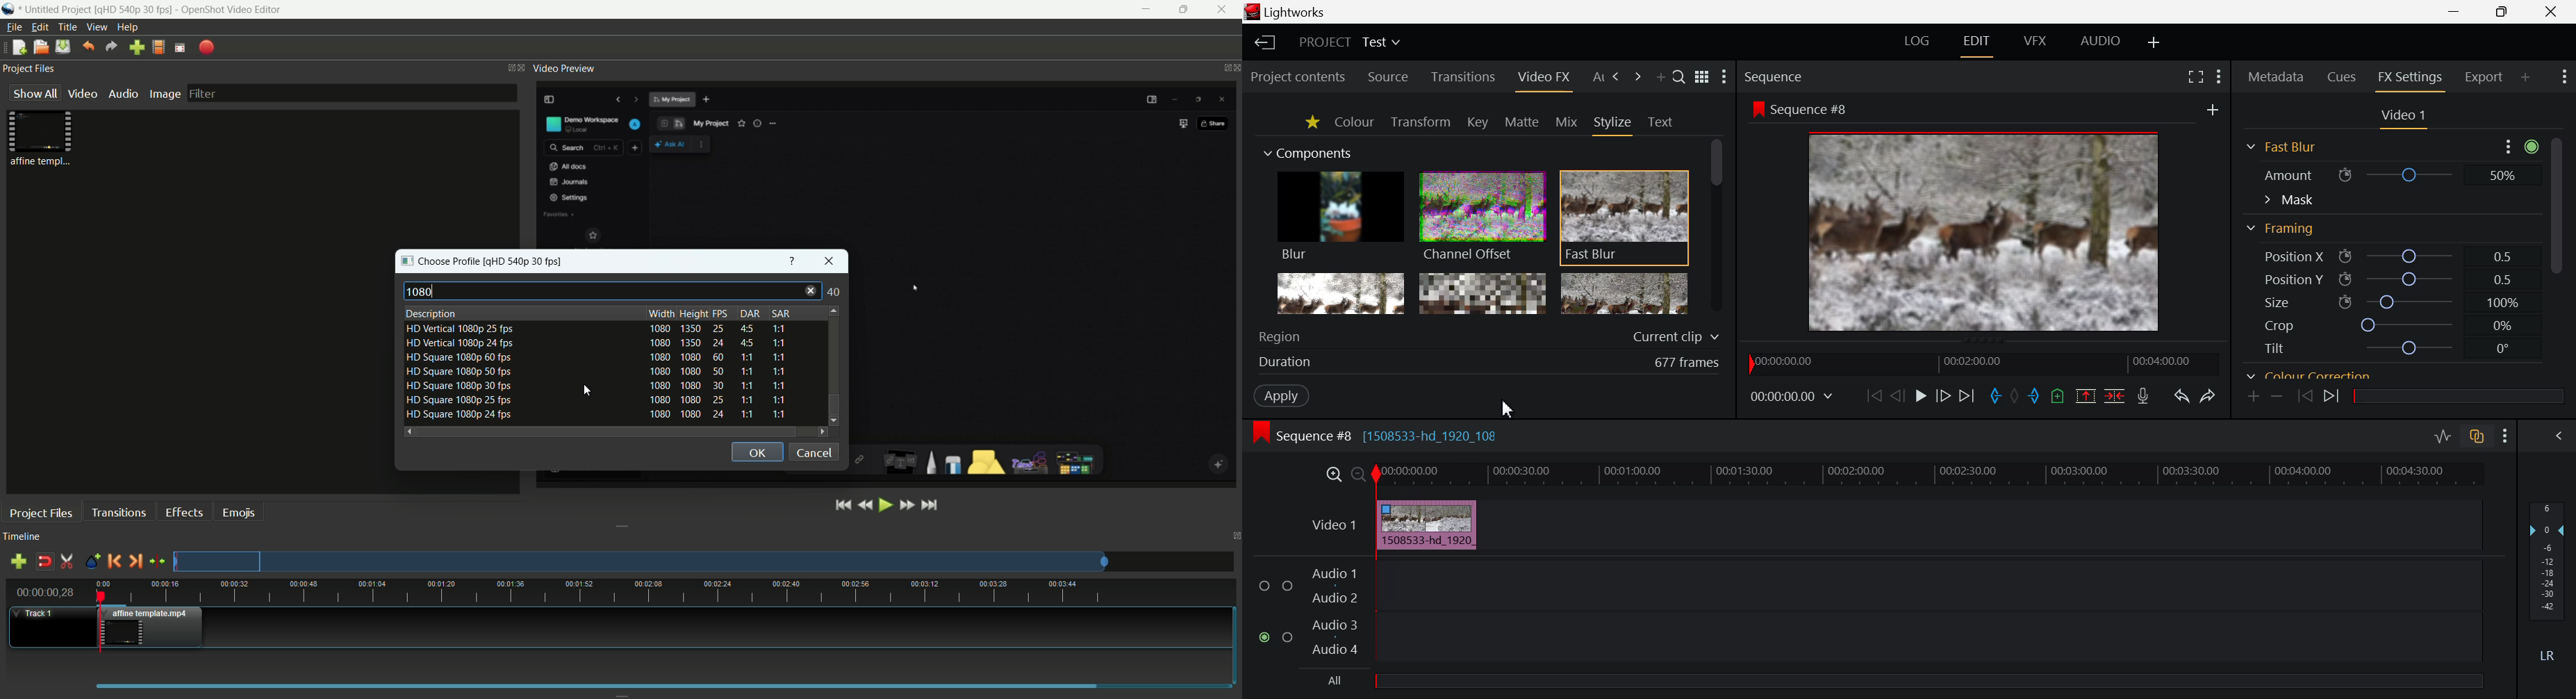 This screenshot has width=2576, height=700. What do you see at coordinates (2340, 77) in the screenshot?
I see `Cues` at bounding box center [2340, 77].